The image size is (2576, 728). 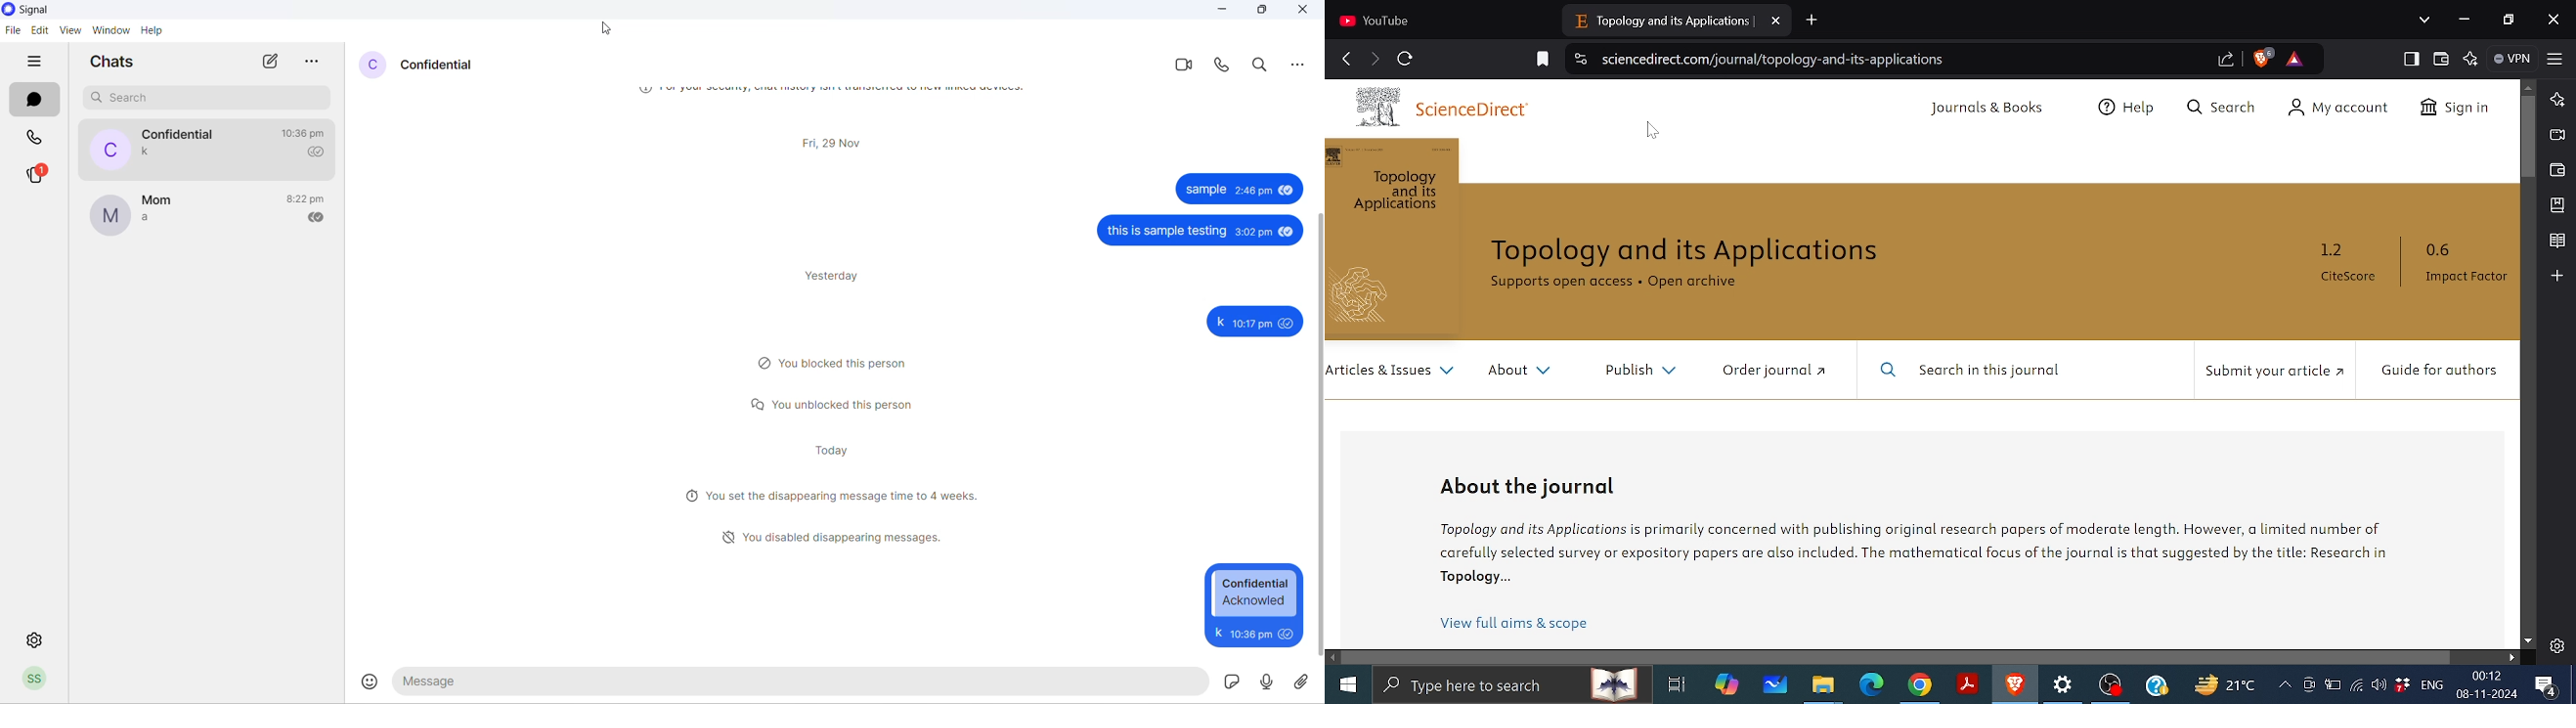 I want to click on Share link, so click(x=2227, y=61).